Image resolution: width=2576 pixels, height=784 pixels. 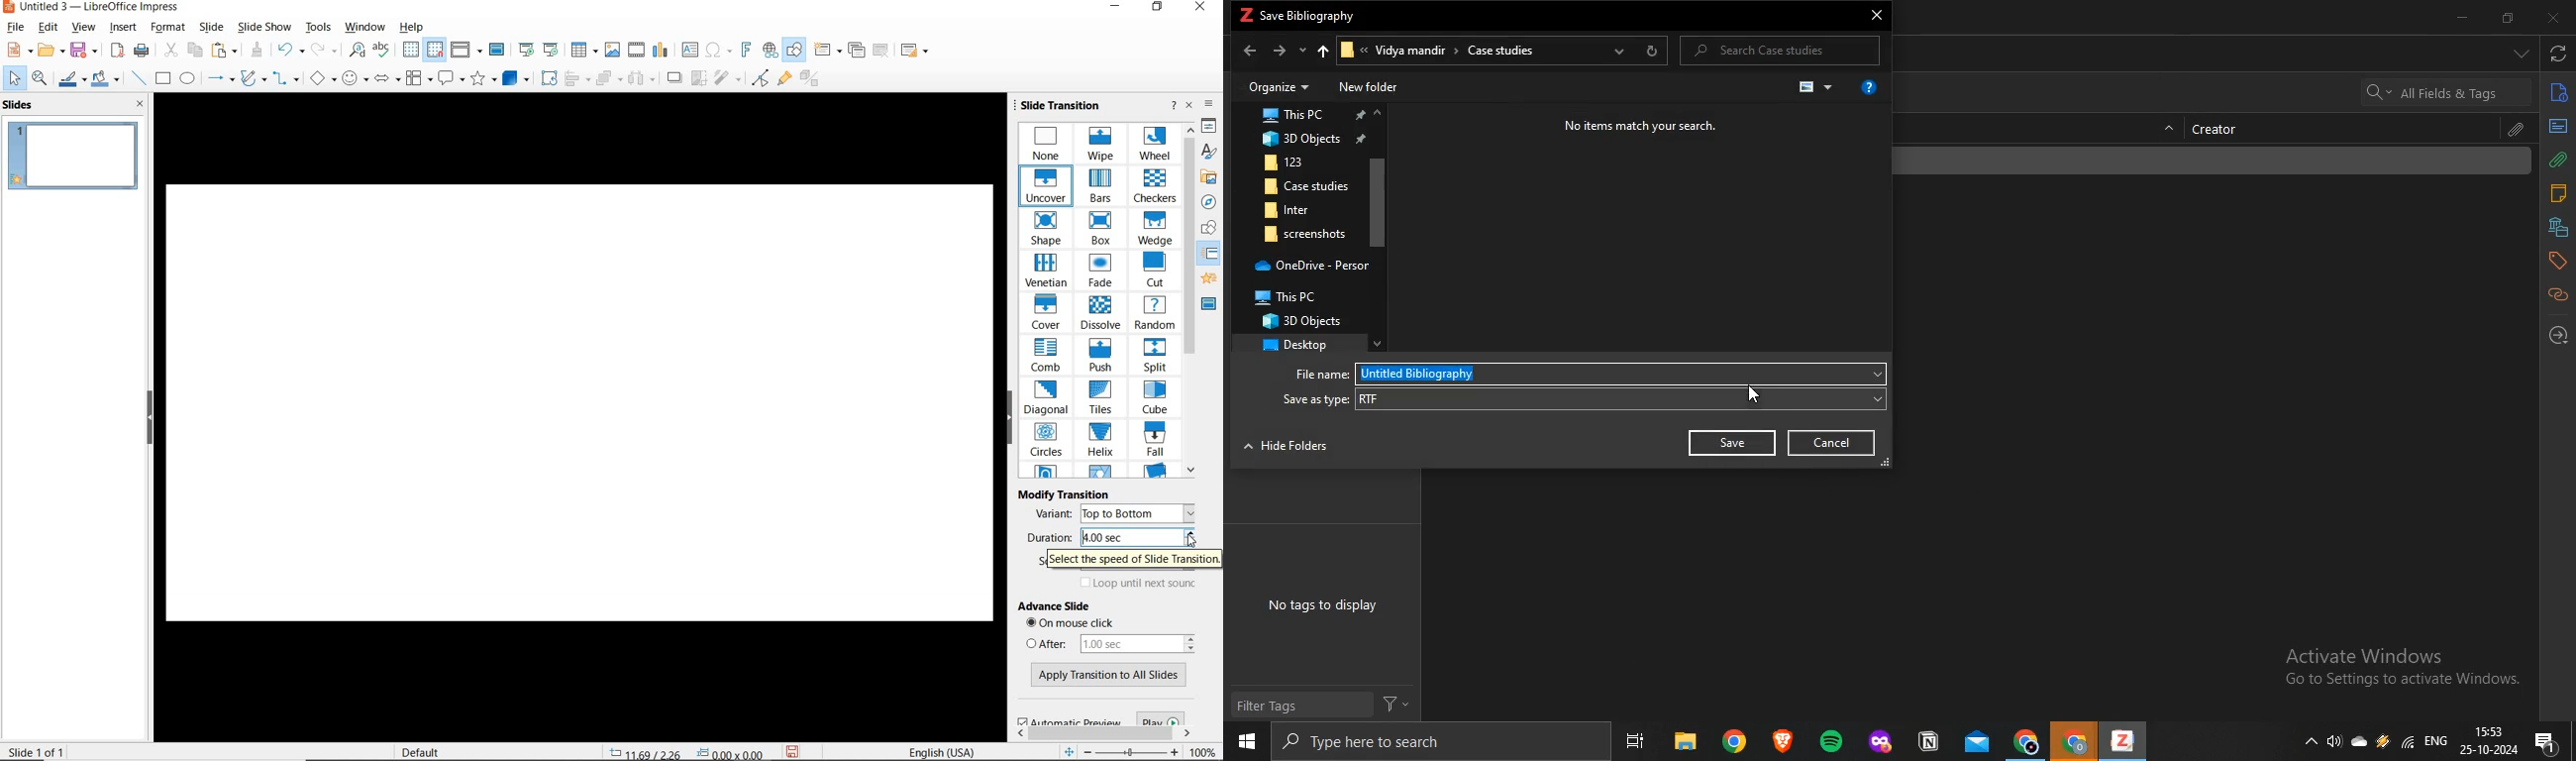 What do you see at coordinates (1202, 9) in the screenshot?
I see `CLOSE` at bounding box center [1202, 9].